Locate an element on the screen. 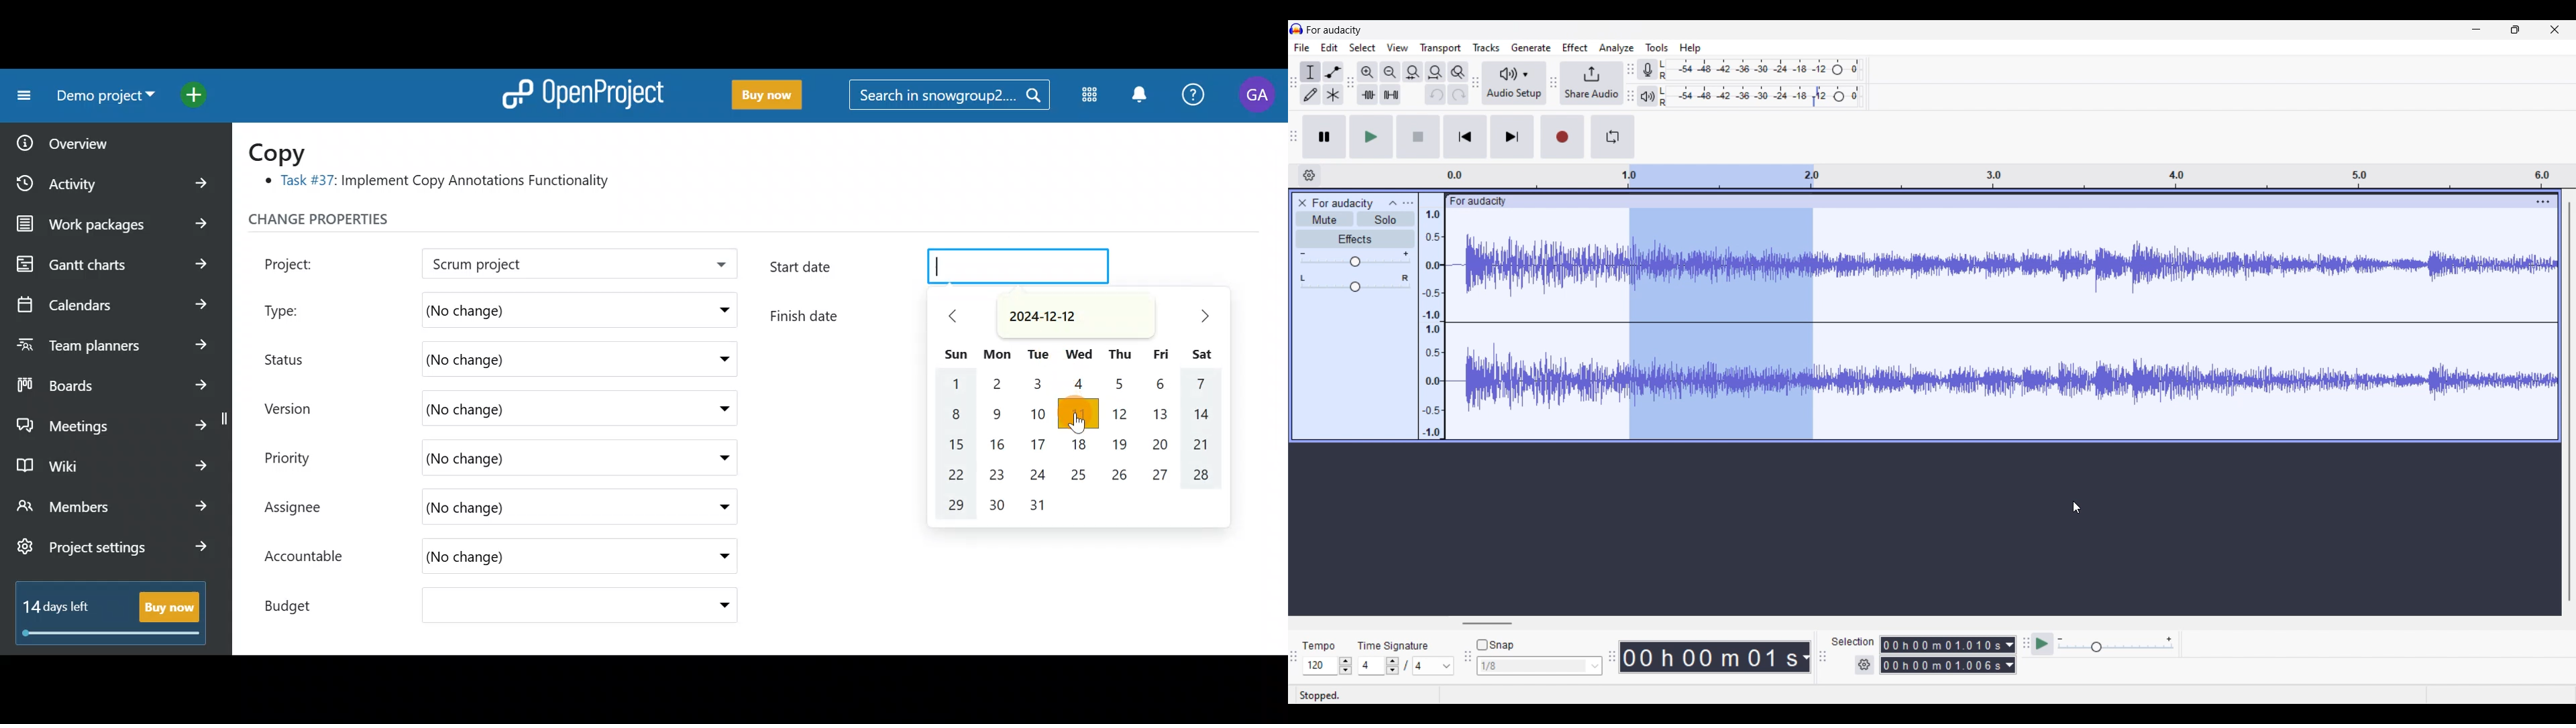  Recording level is located at coordinates (1761, 70).